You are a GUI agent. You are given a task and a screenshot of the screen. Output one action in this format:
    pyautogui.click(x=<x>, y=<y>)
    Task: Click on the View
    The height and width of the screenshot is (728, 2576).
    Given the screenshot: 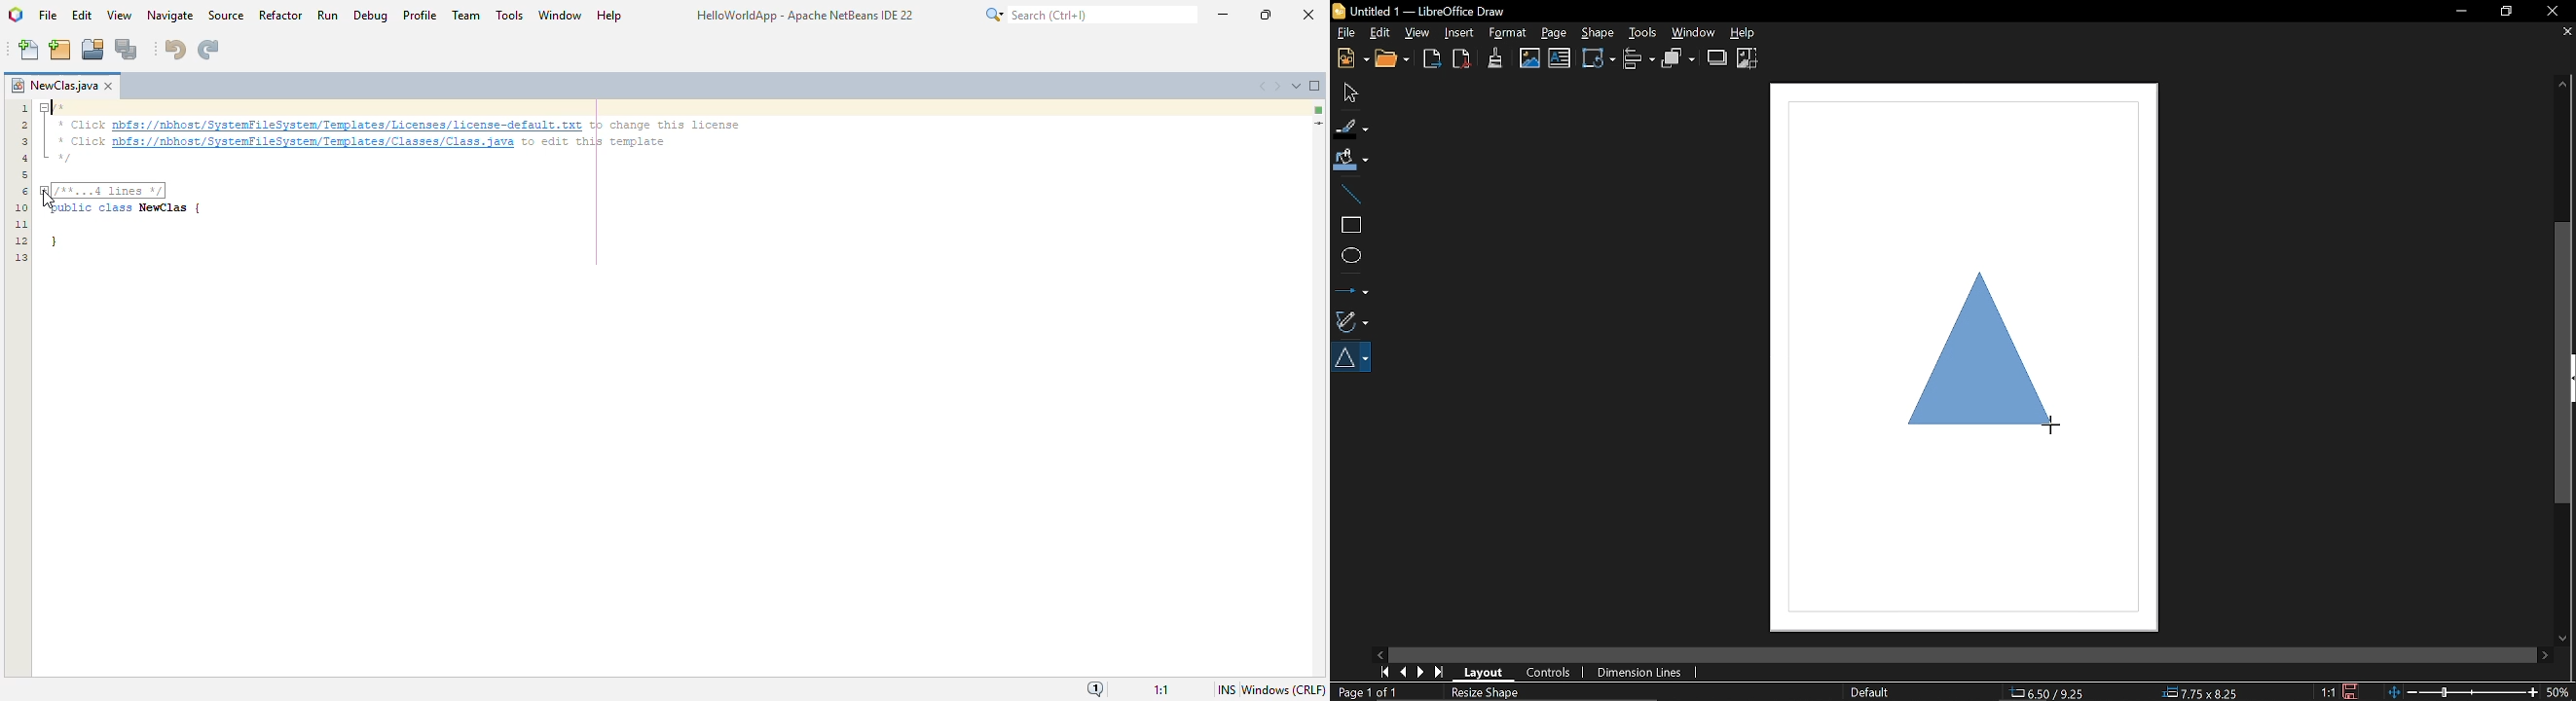 What is the action you would take?
    pyautogui.click(x=1417, y=32)
    